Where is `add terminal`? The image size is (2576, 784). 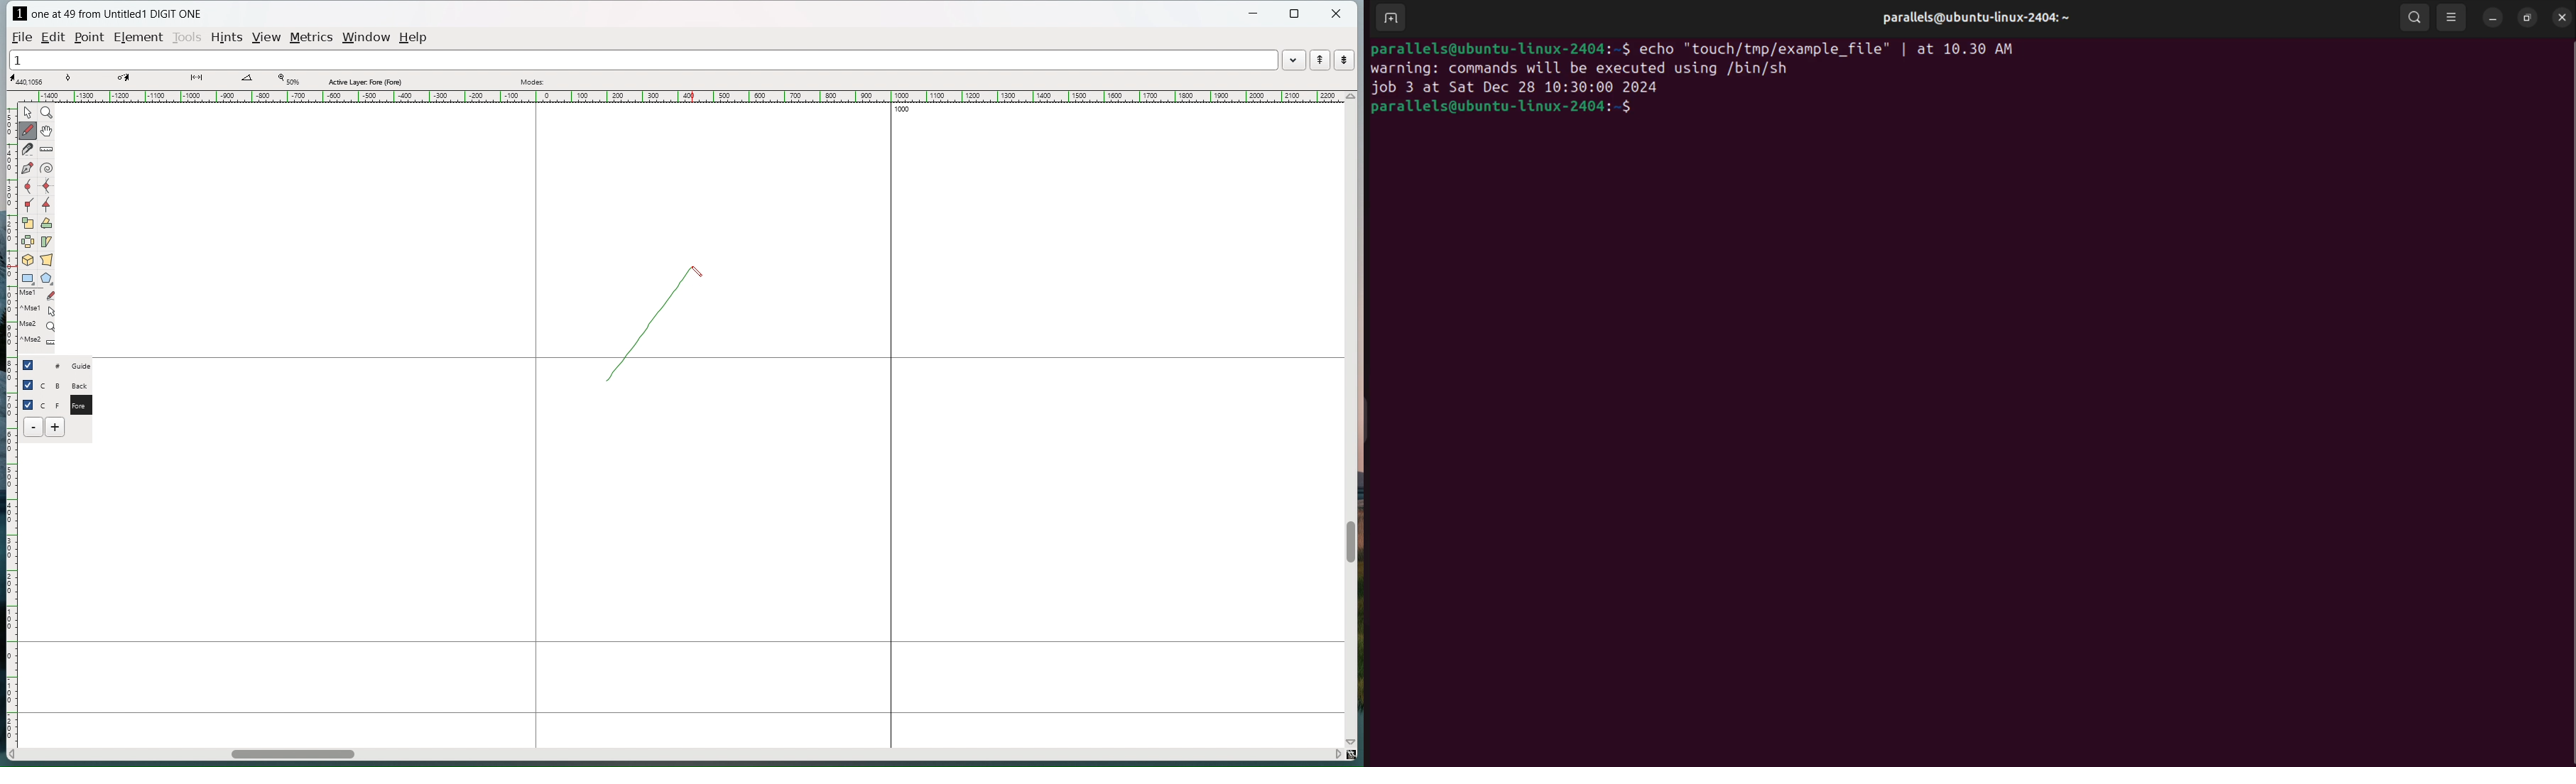
add terminal is located at coordinates (1391, 17).